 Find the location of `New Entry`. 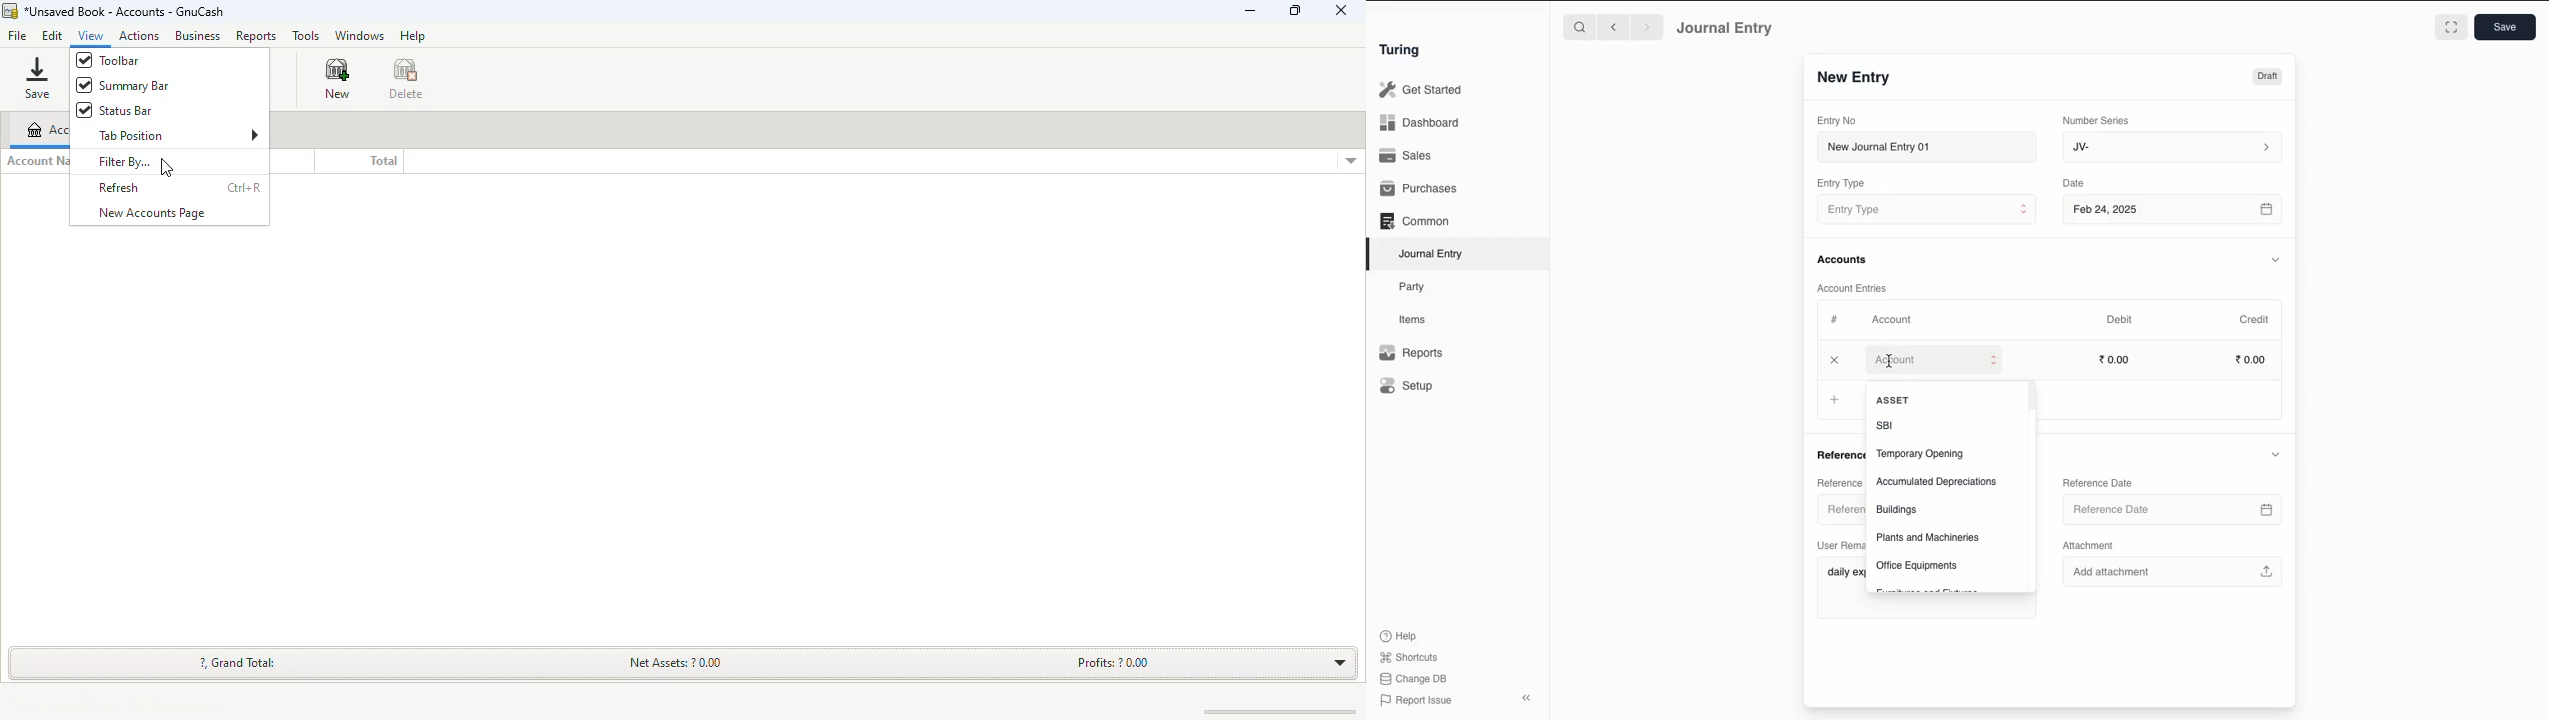

New Entry is located at coordinates (1855, 78).